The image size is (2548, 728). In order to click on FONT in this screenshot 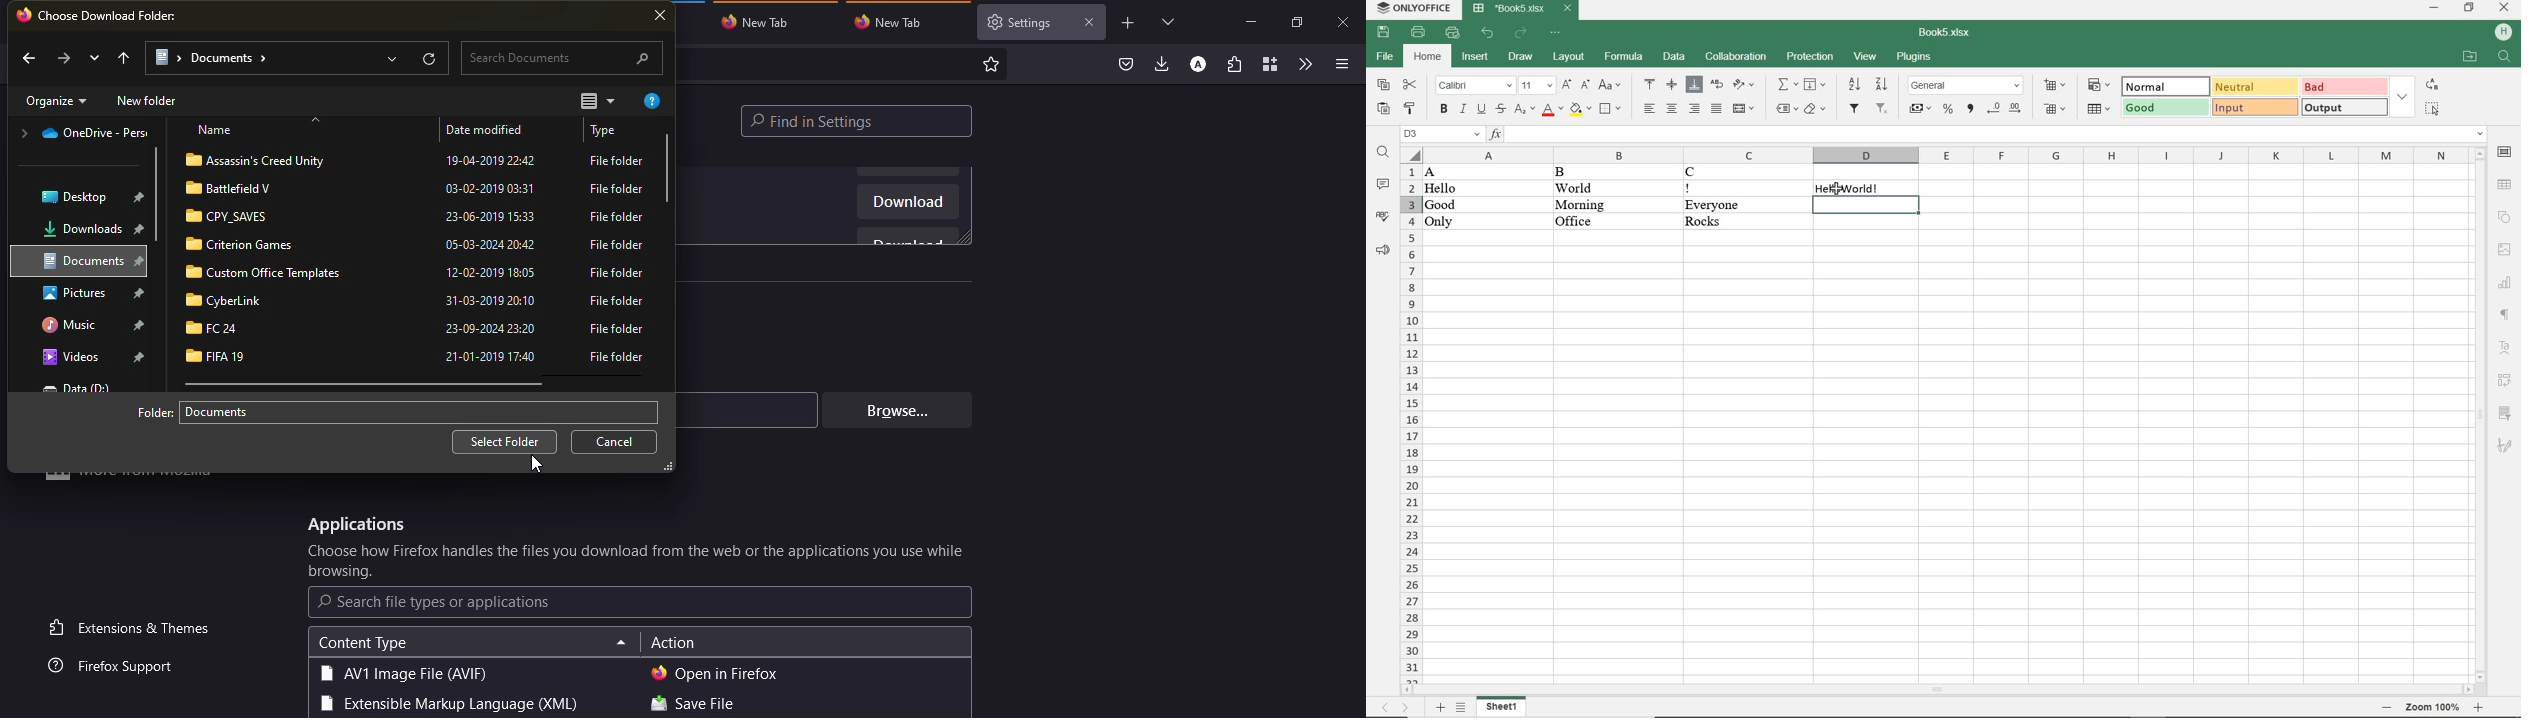, I will do `click(1474, 85)`.